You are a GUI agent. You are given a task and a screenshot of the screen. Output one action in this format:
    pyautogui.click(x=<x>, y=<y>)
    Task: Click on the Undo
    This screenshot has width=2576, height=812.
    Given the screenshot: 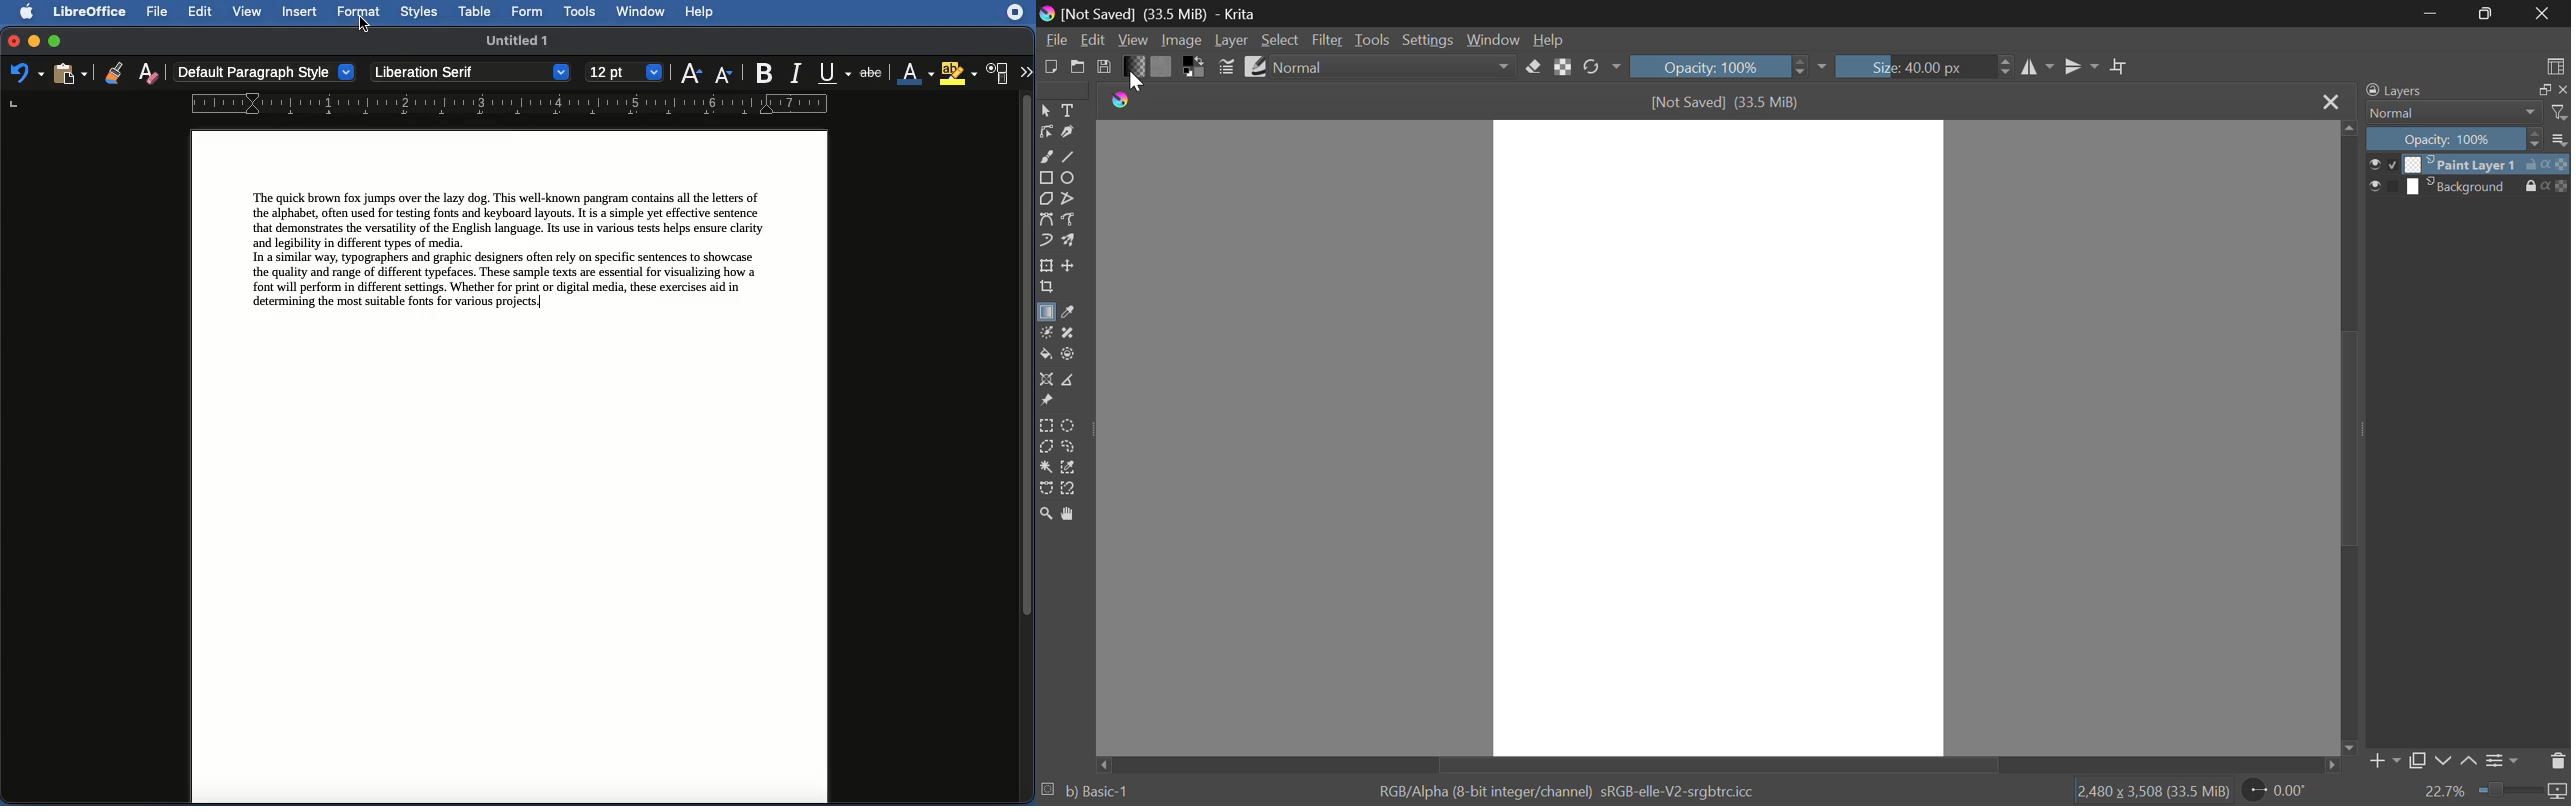 What is the action you would take?
    pyautogui.click(x=26, y=74)
    